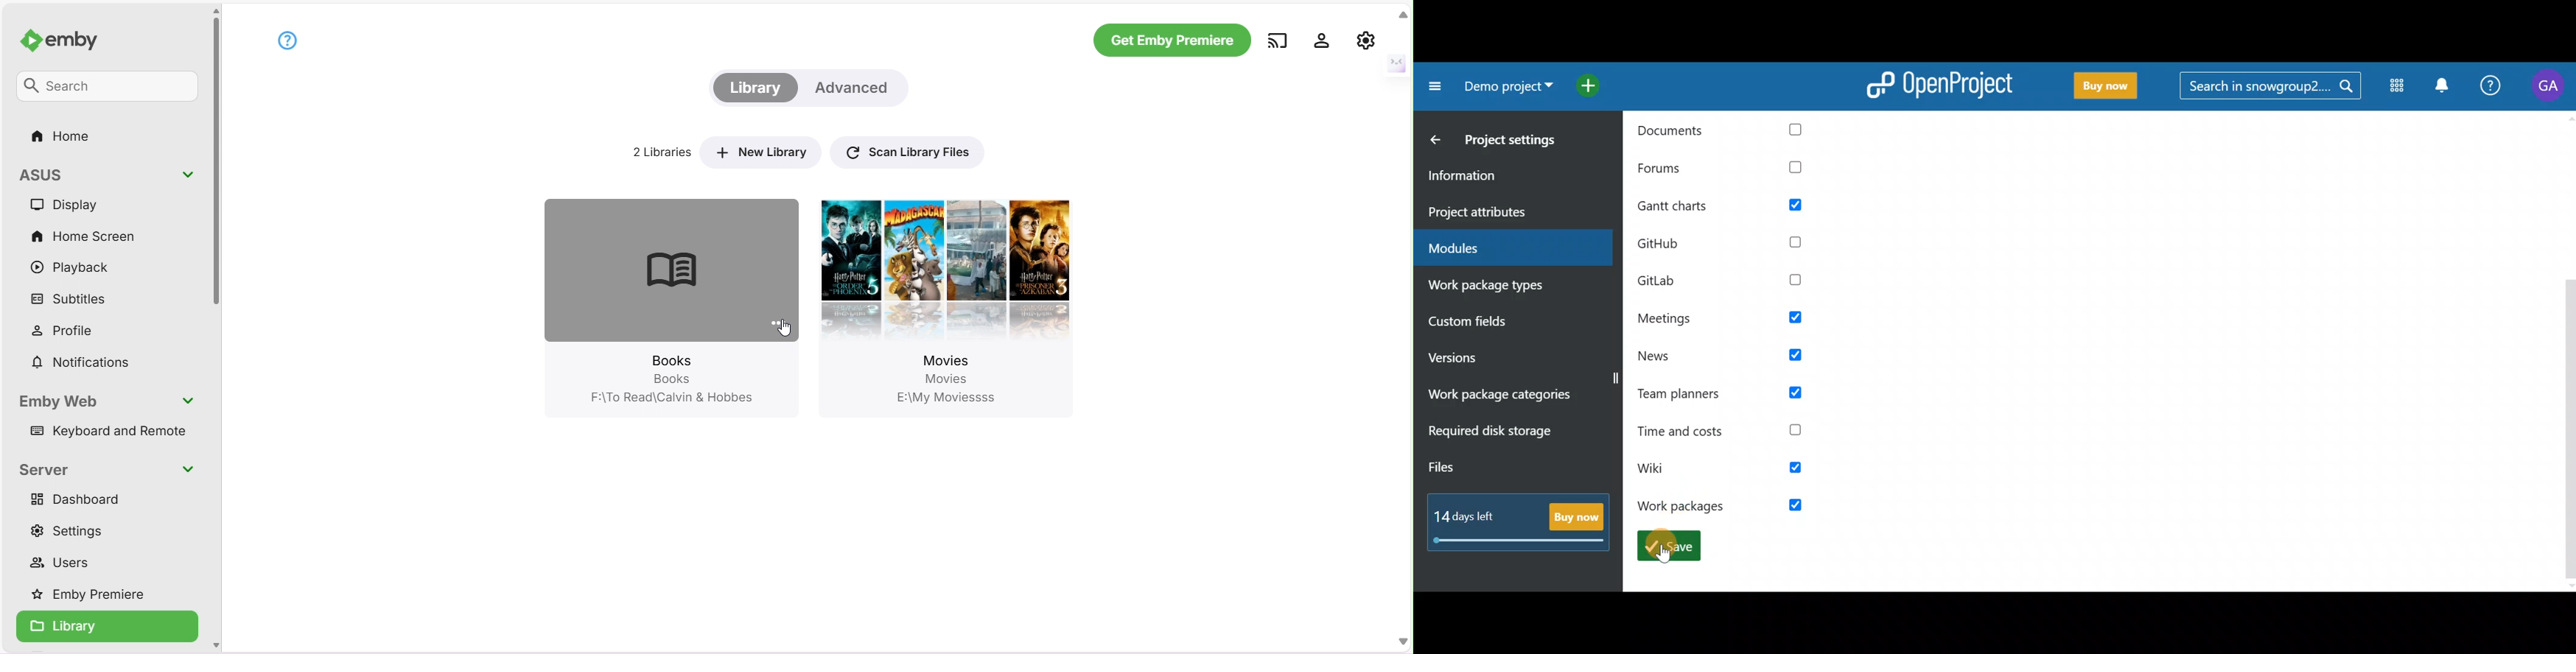 This screenshot has height=672, width=2576. What do you see at coordinates (760, 151) in the screenshot?
I see `Add New Libray` at bounding box center [760, 151].